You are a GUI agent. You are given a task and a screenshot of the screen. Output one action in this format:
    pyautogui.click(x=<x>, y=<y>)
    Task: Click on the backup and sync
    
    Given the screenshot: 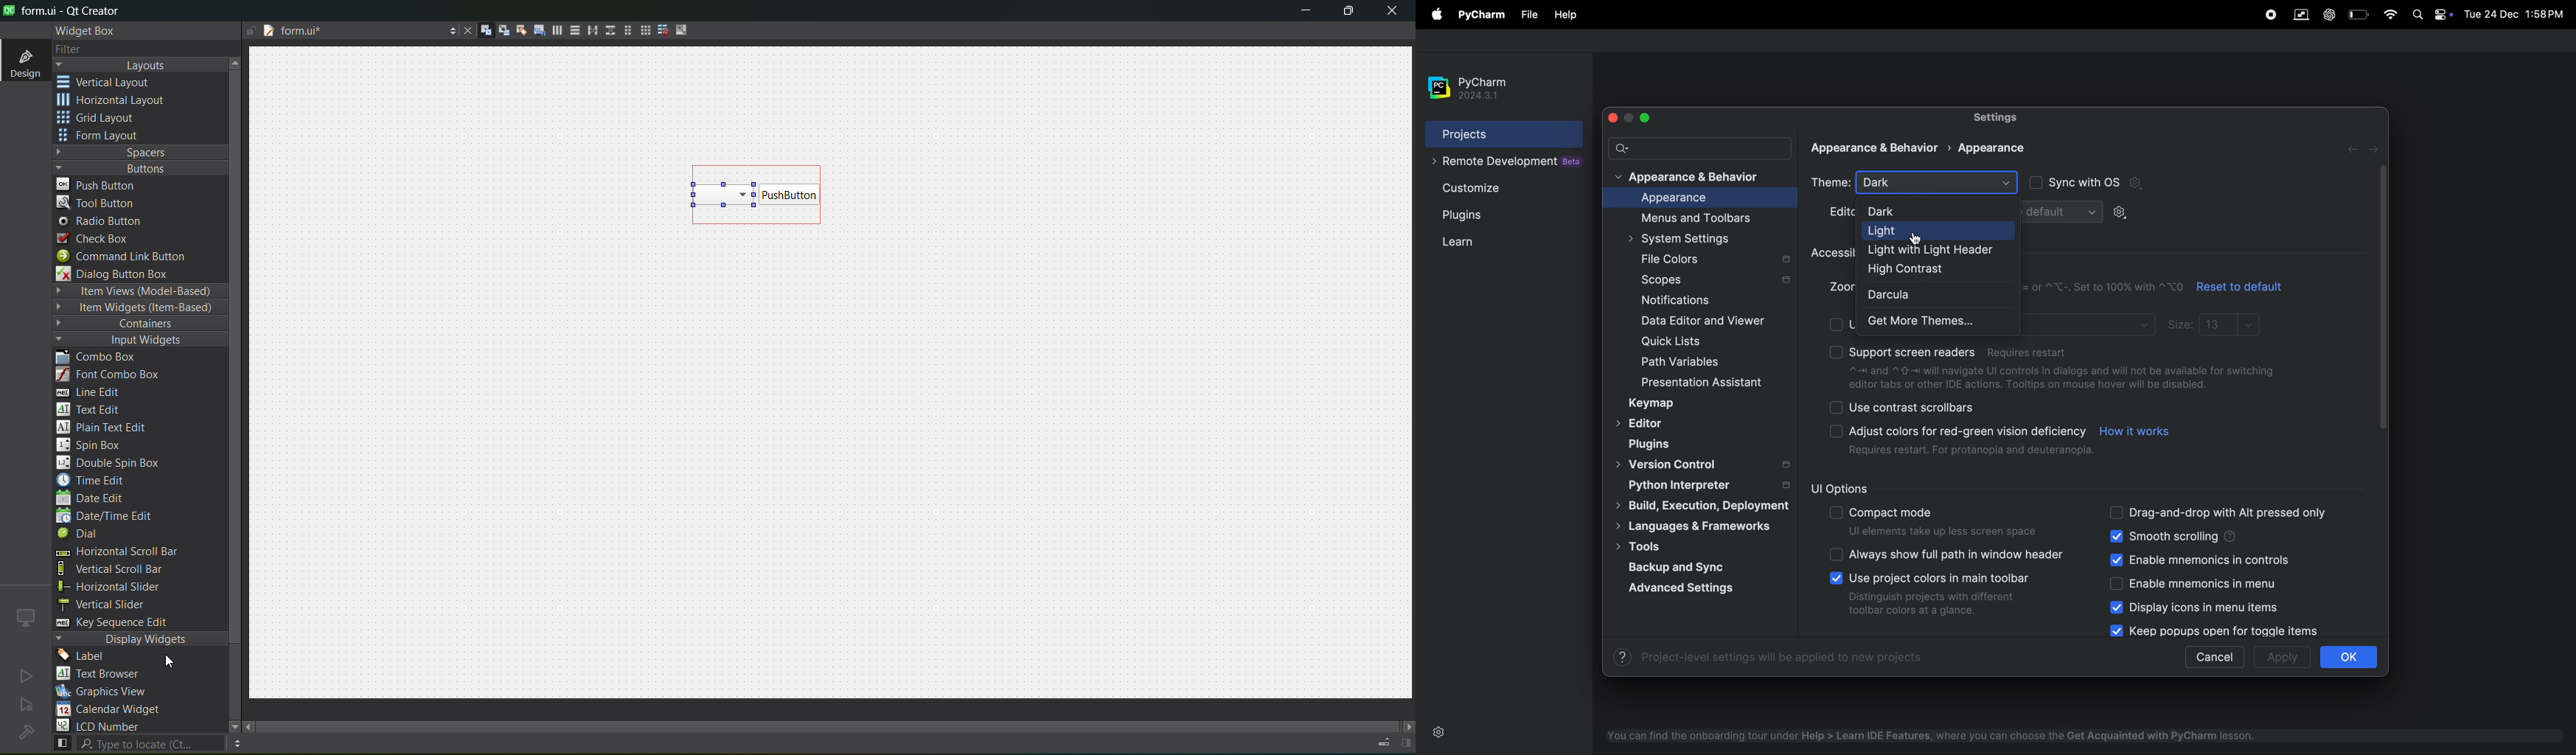 What is the action you would take?
    pyautogui.click(x=1683, y=566)
    